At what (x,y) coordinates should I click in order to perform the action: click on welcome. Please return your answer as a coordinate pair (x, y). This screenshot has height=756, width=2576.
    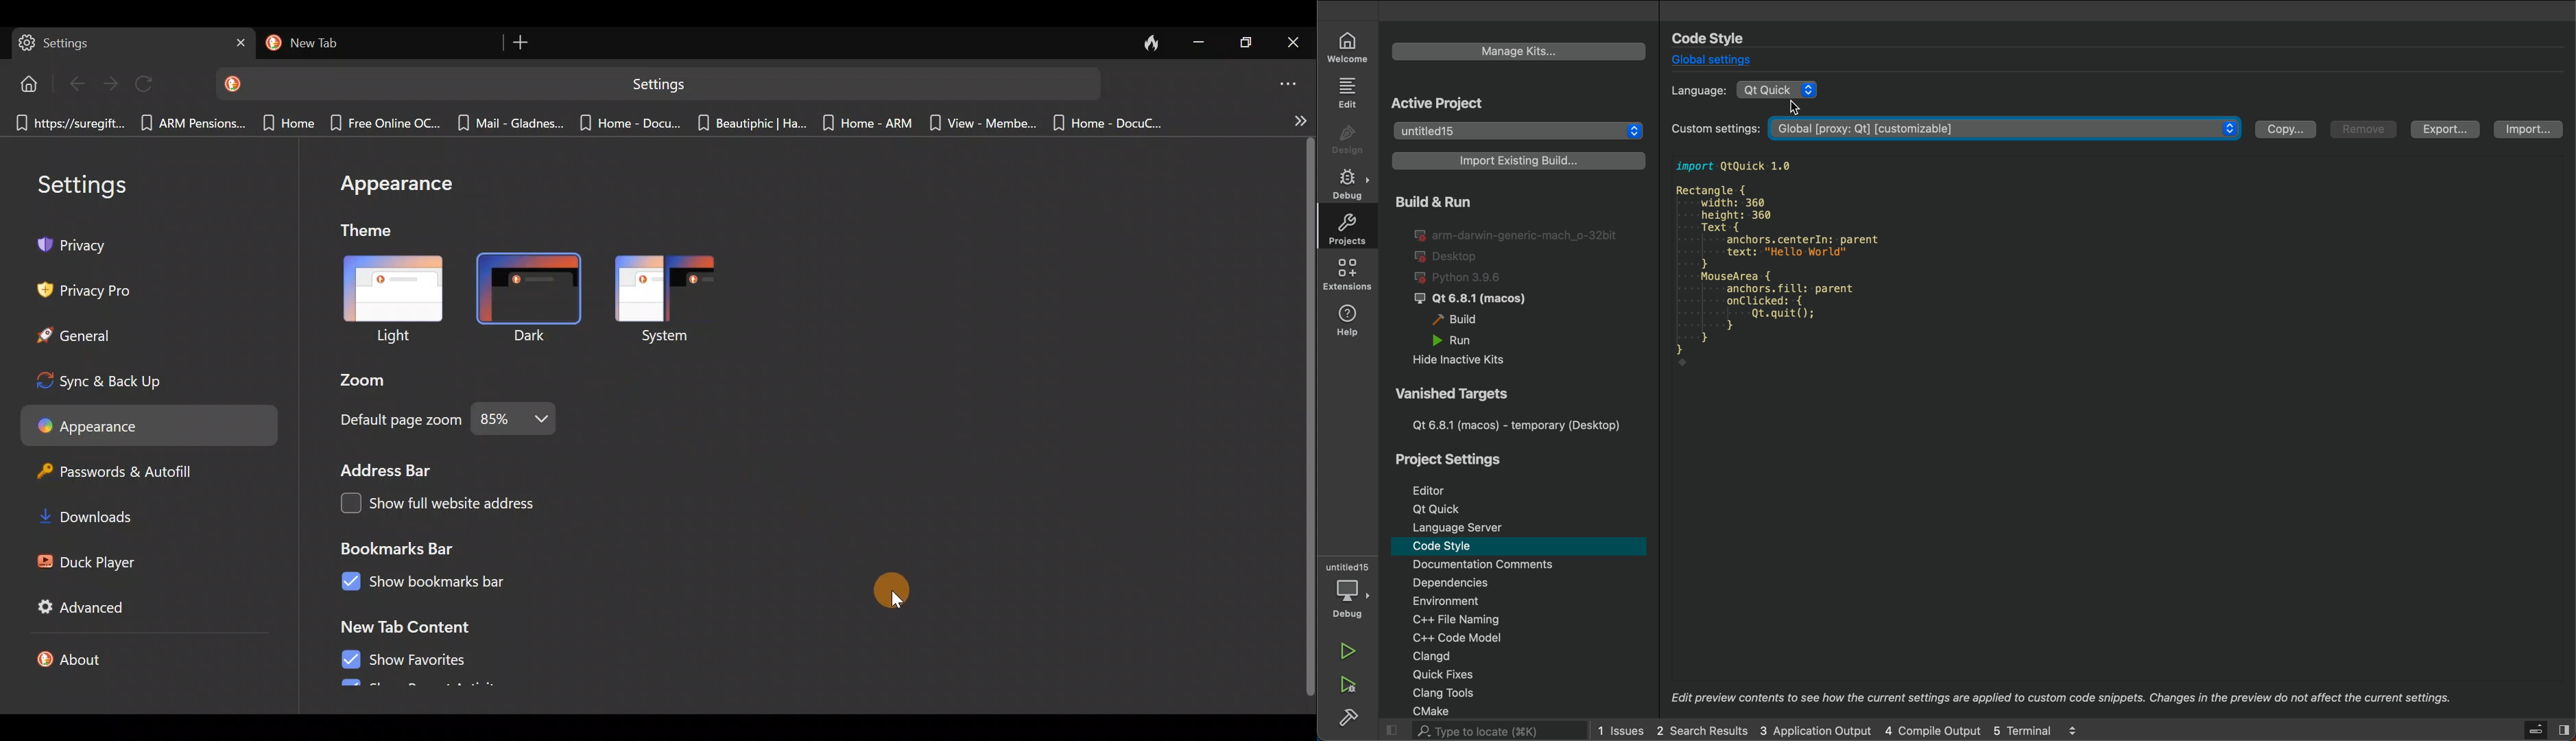
    Looking at the image, I should click on (1353, 47).